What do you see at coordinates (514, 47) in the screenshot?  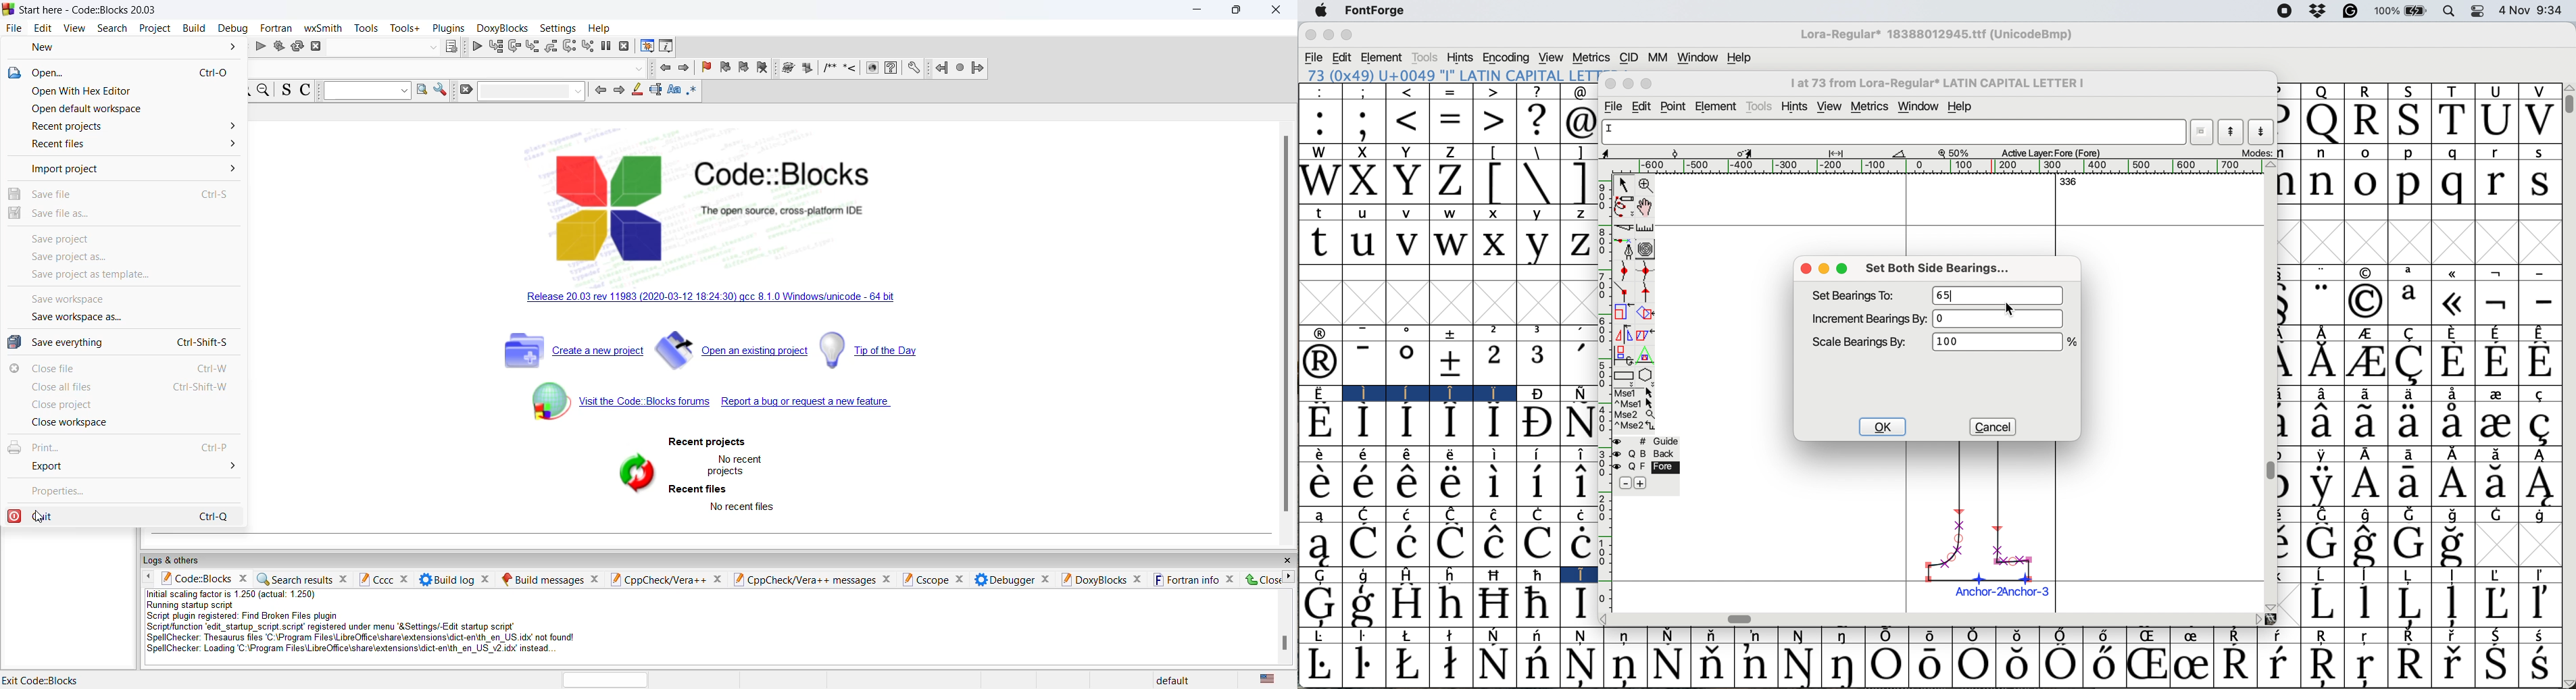 I see `step into` at bounding box center [514, 47].